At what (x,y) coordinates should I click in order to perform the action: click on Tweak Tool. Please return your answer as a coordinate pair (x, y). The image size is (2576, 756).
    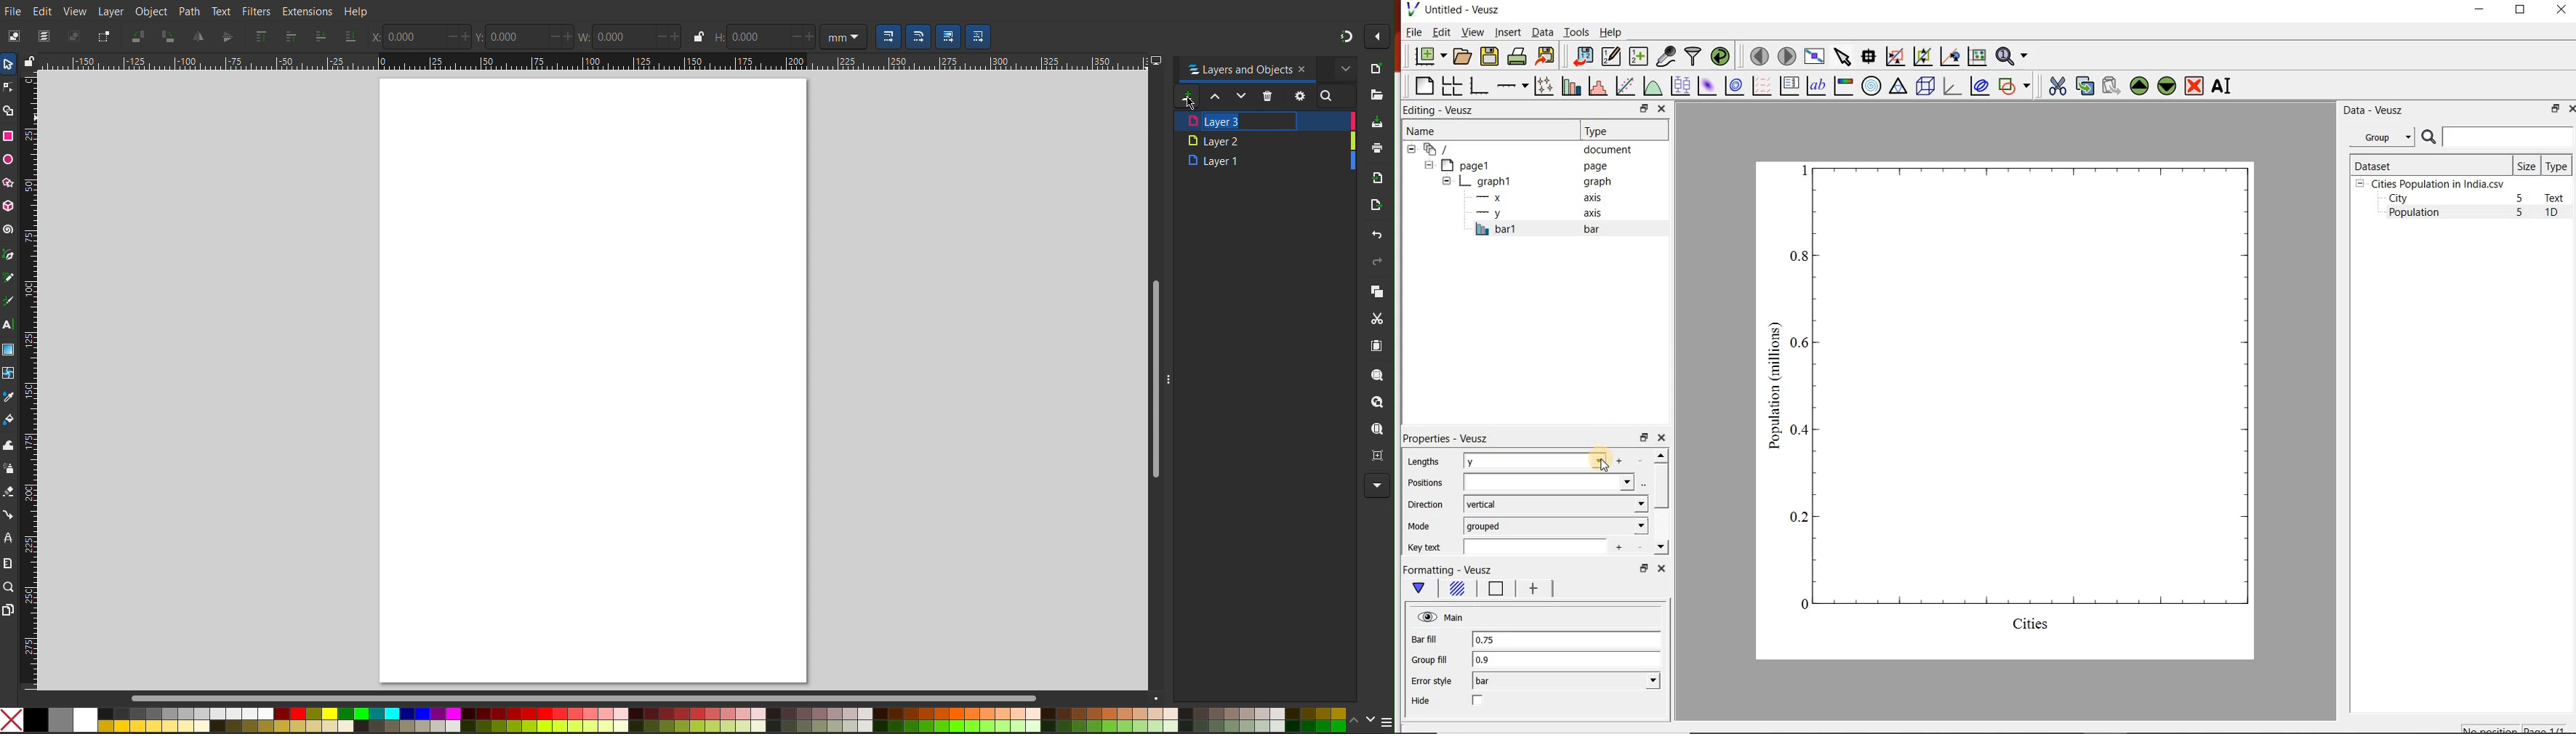
    Looking at the image, I should click on (9, 444).